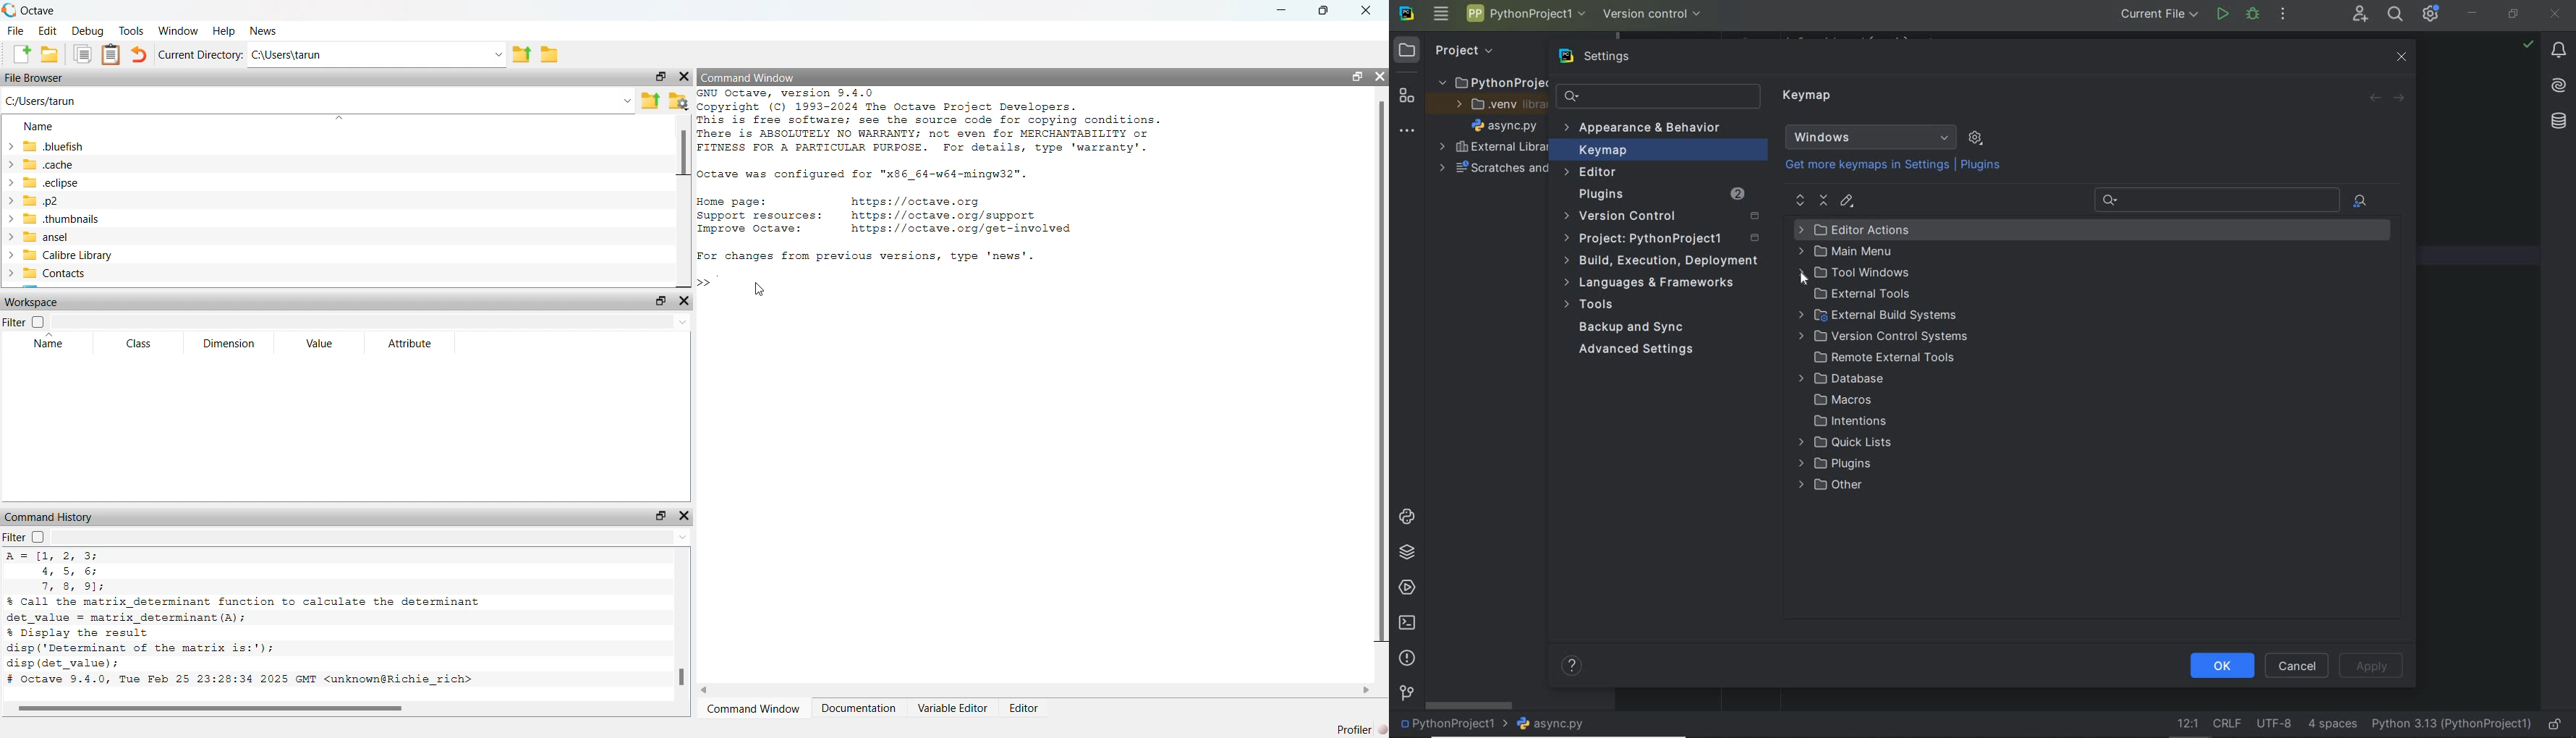 The image size is (2576, 756). I want to click on bluefish, so click(47, 147).